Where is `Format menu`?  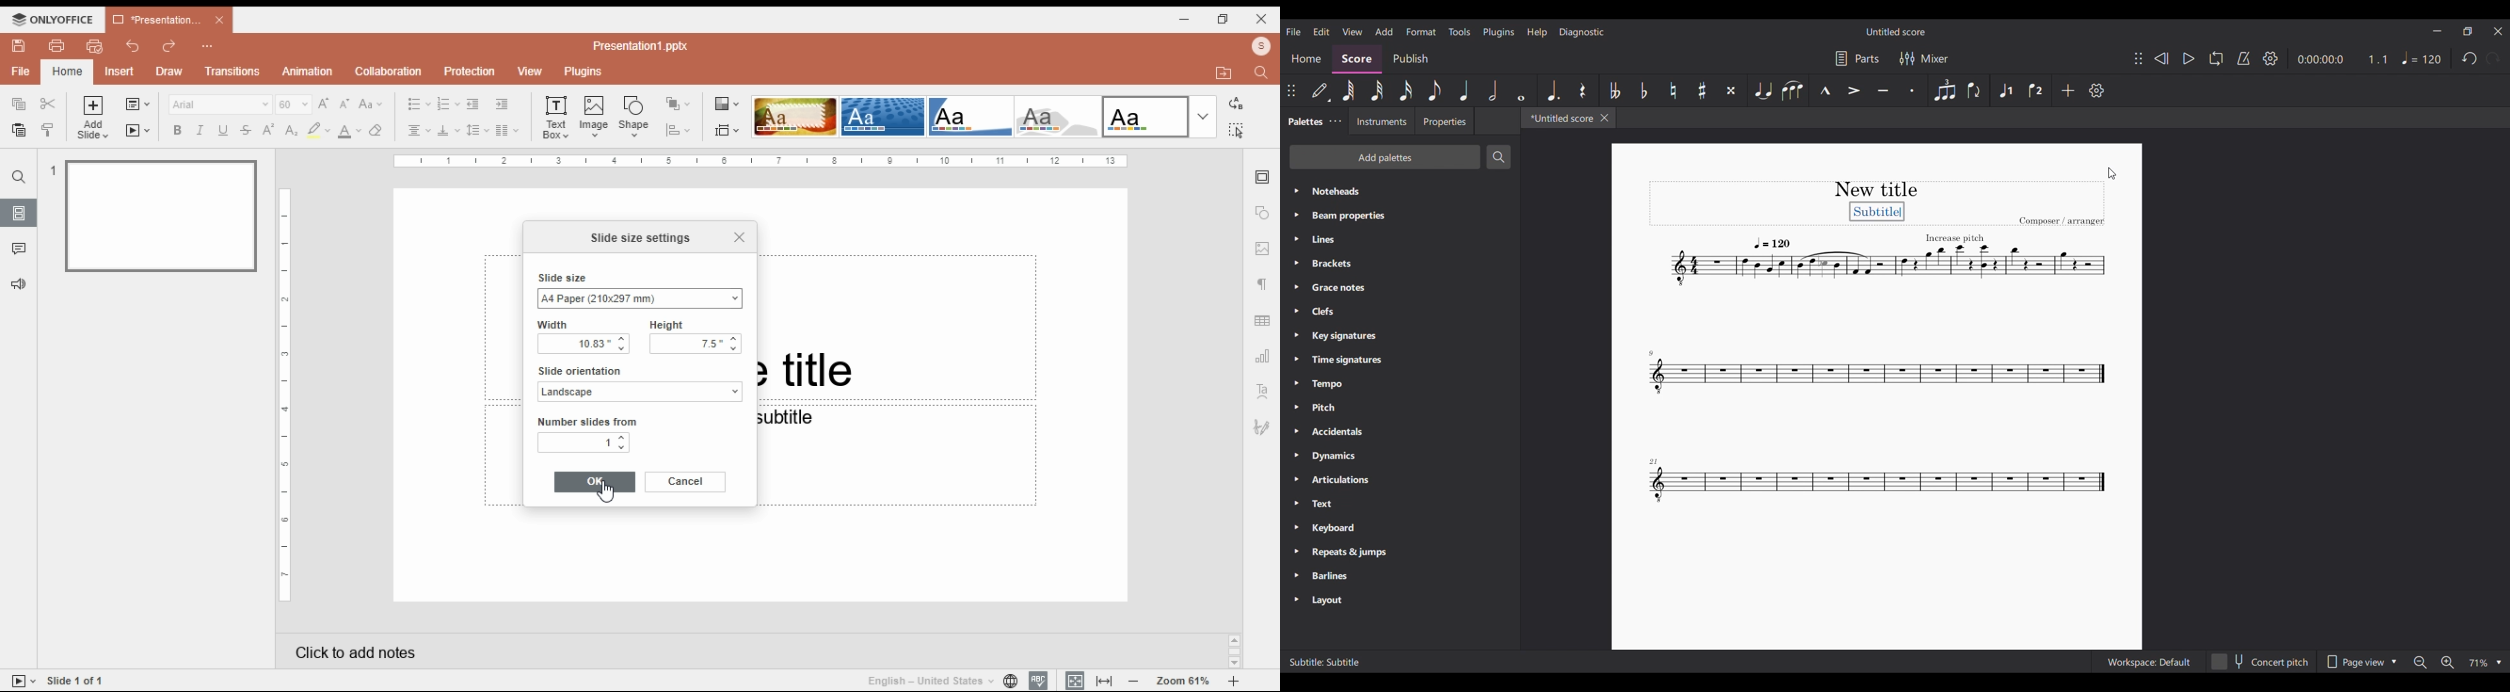 Format menu is located at coordinates (1421, 32).